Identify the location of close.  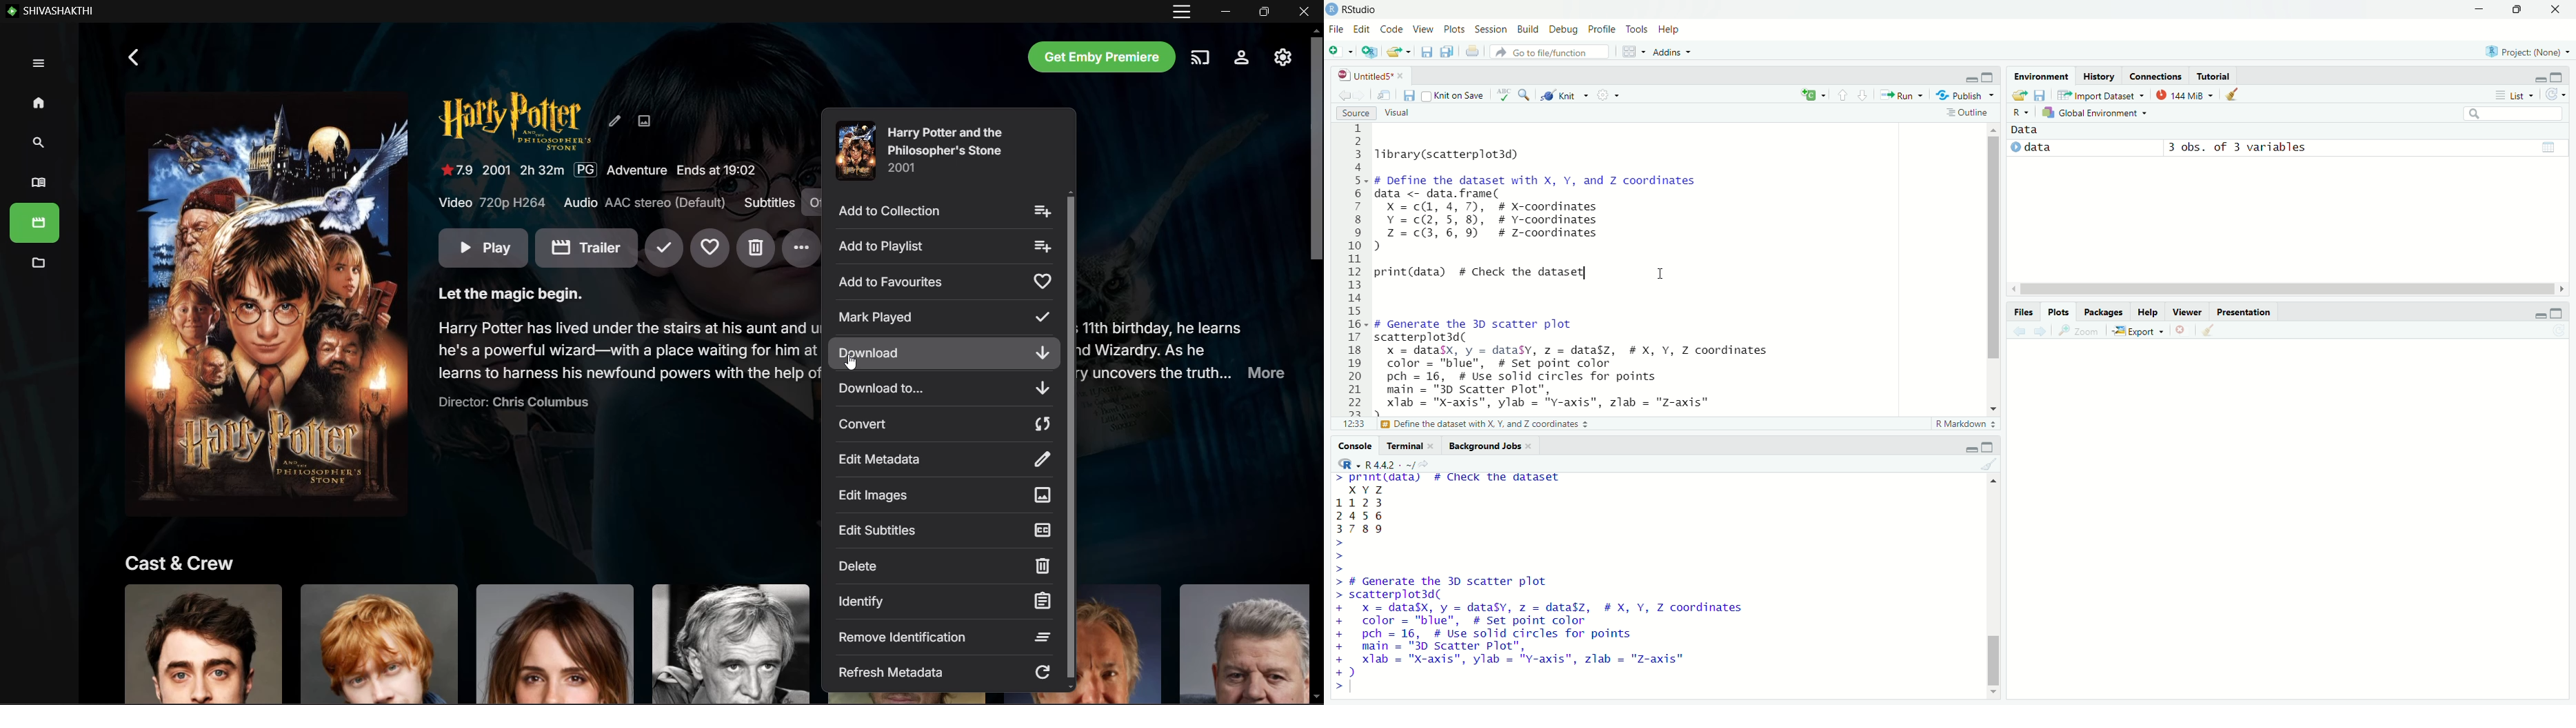
(1405, 75).